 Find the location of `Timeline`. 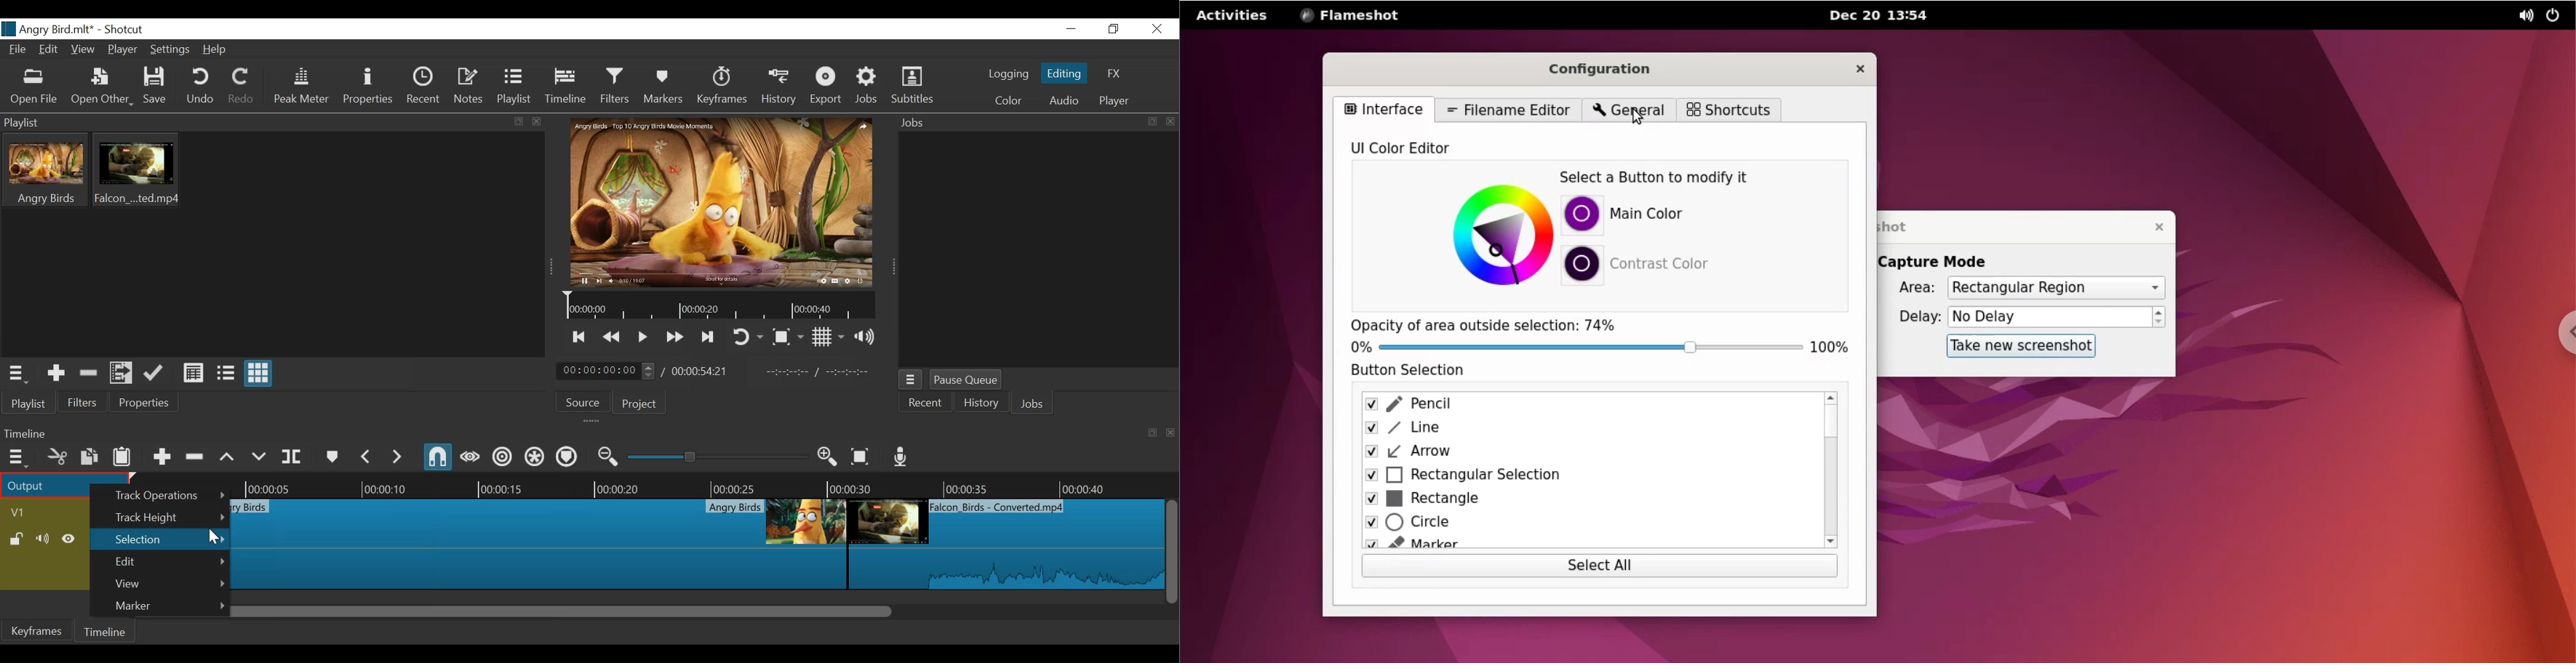

Timeline is located at coordinates (710, 484).